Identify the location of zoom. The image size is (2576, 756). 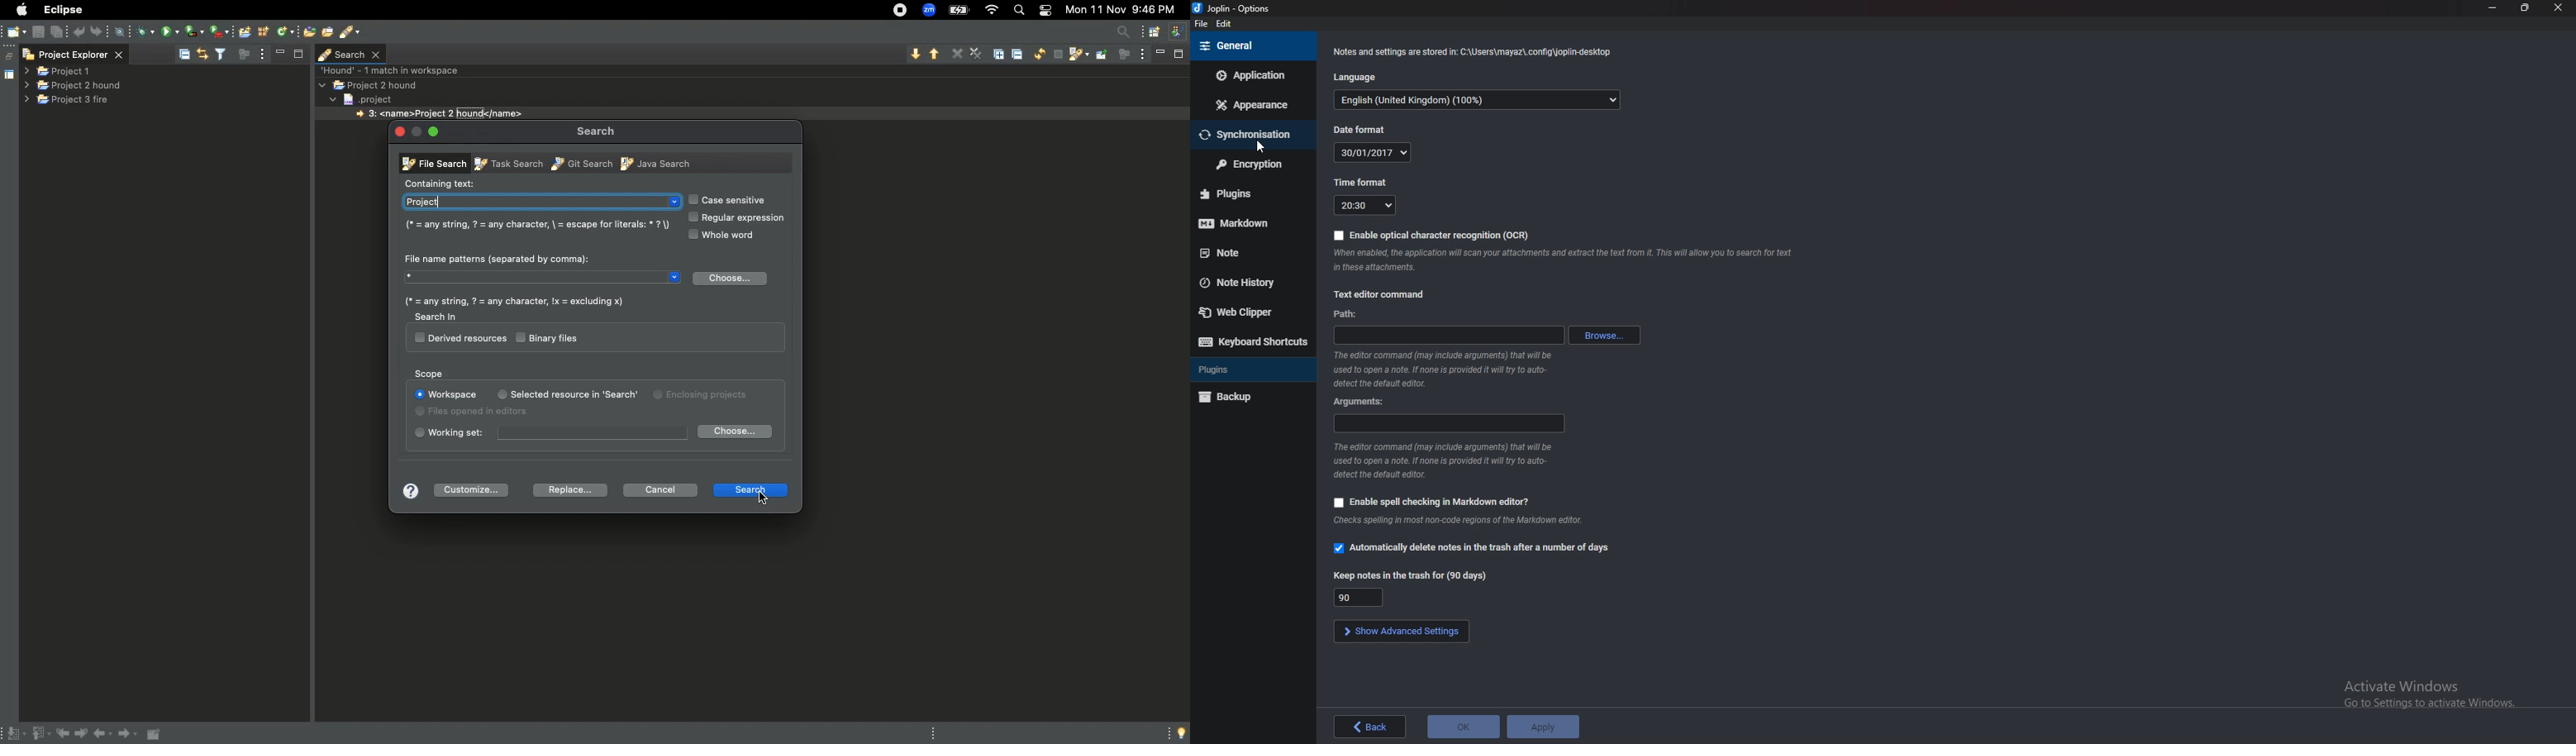
(930, 11).